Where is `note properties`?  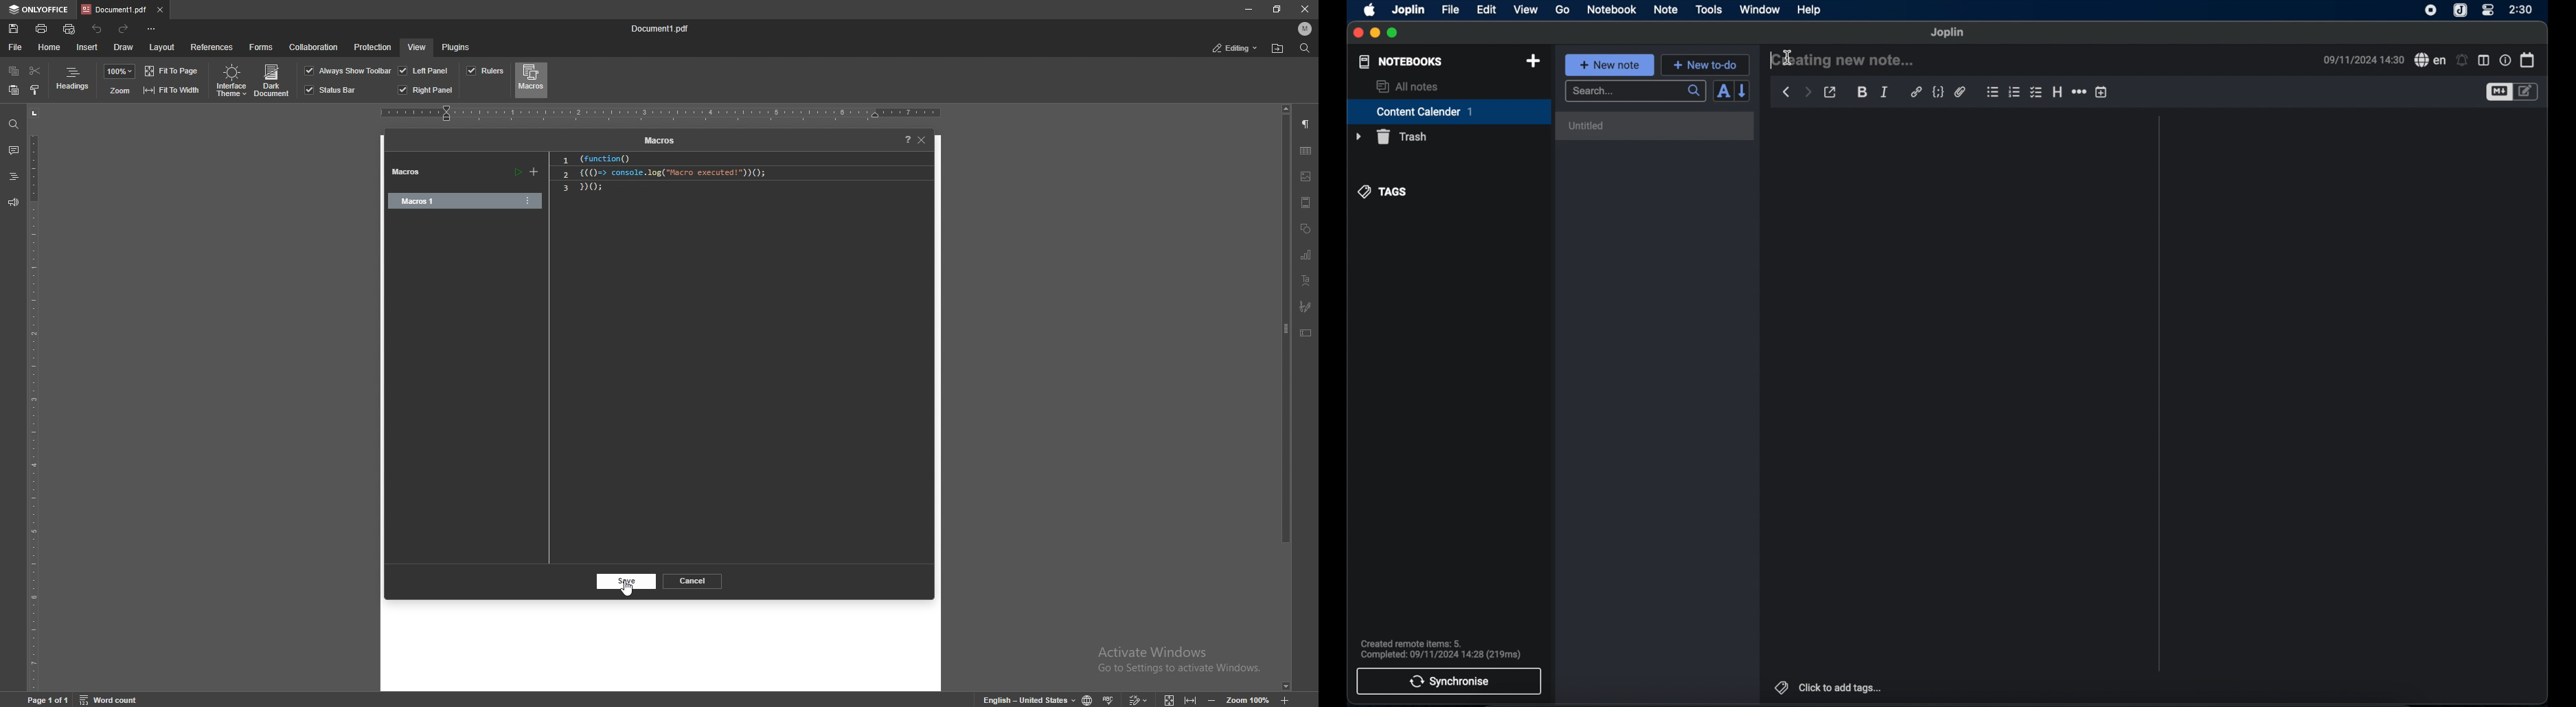
note properties is located at coordinates (2505, 60).